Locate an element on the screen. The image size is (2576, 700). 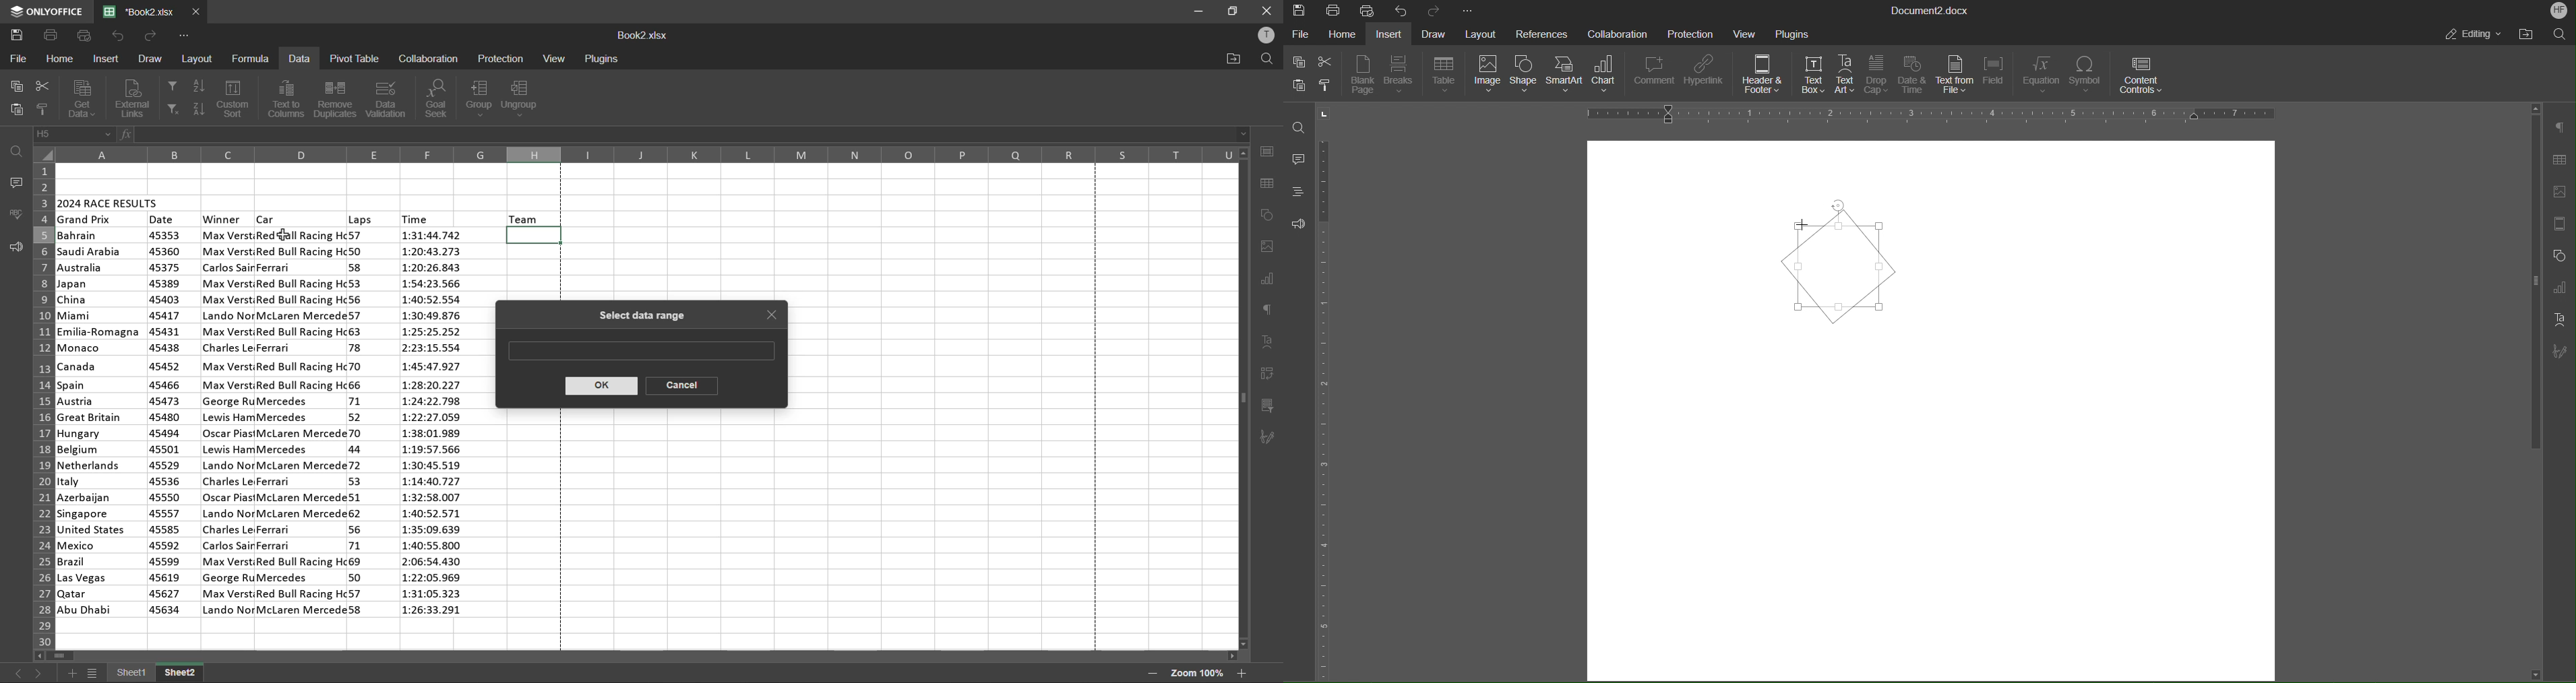
remove duplicates is located at coordinates (333, 99).